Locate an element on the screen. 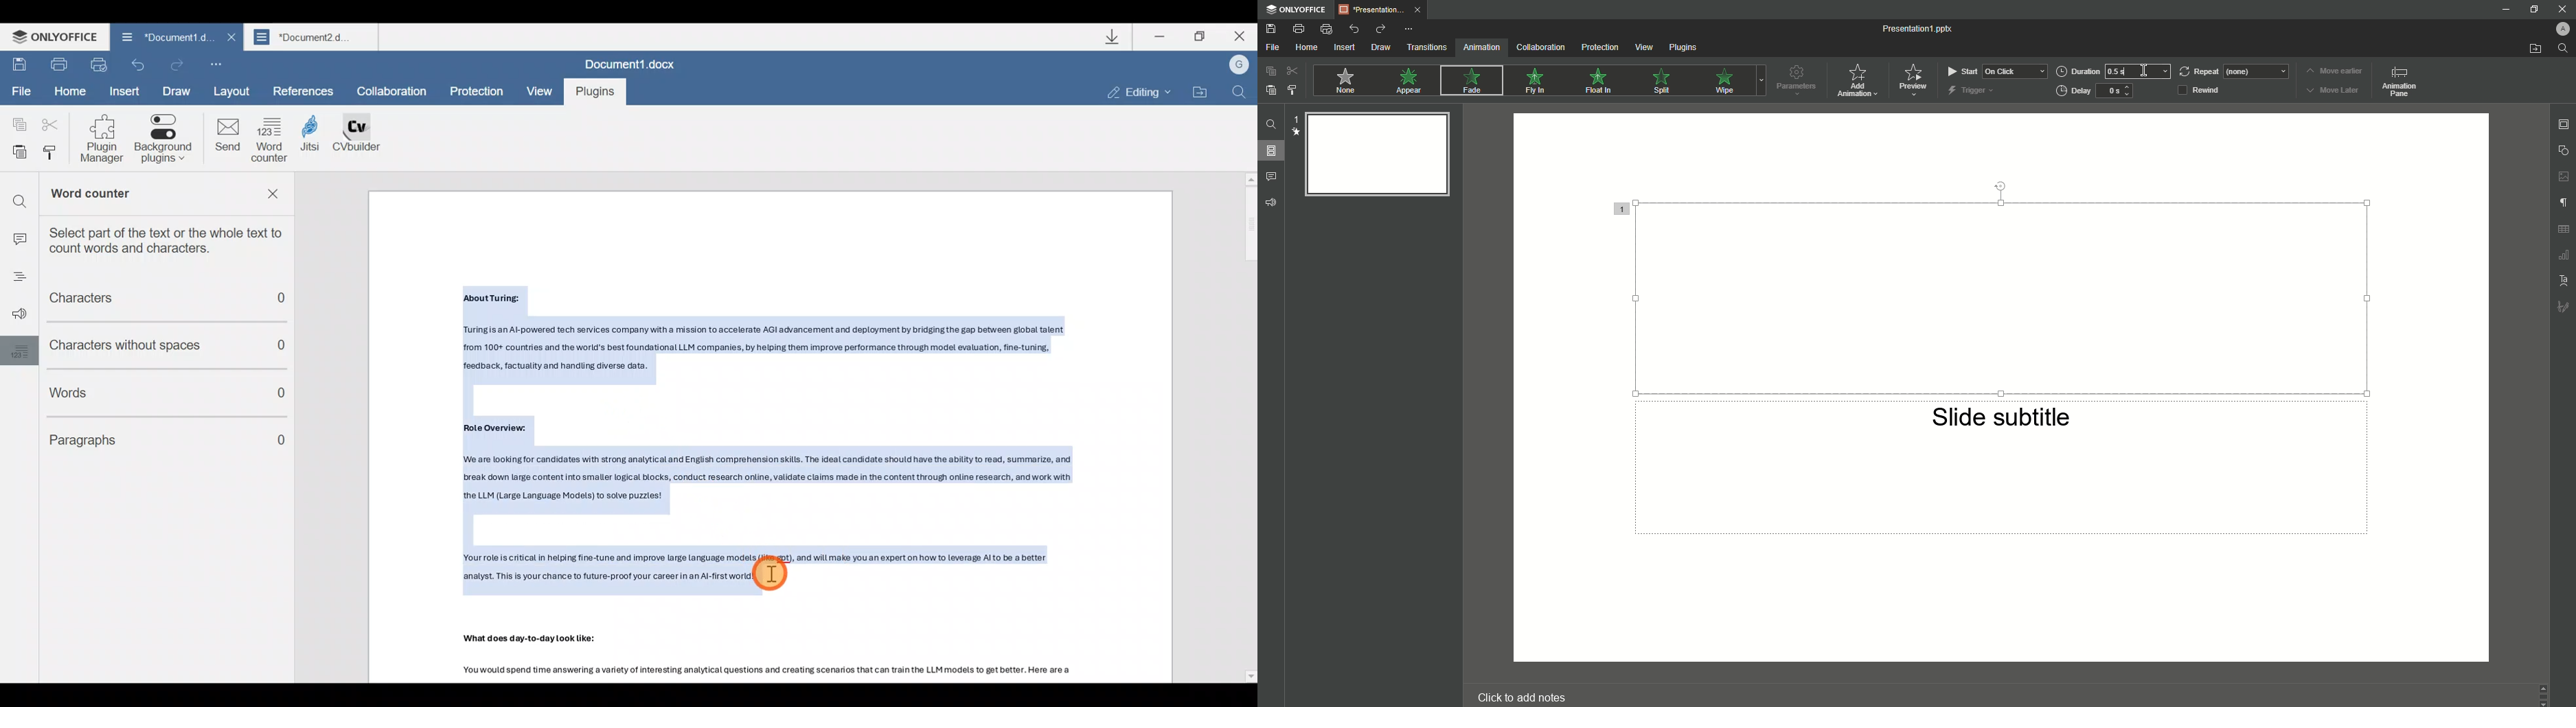 The height and width of the screenshot is (728, 2576). Tab 1 is located at coordinates (1385, 11).